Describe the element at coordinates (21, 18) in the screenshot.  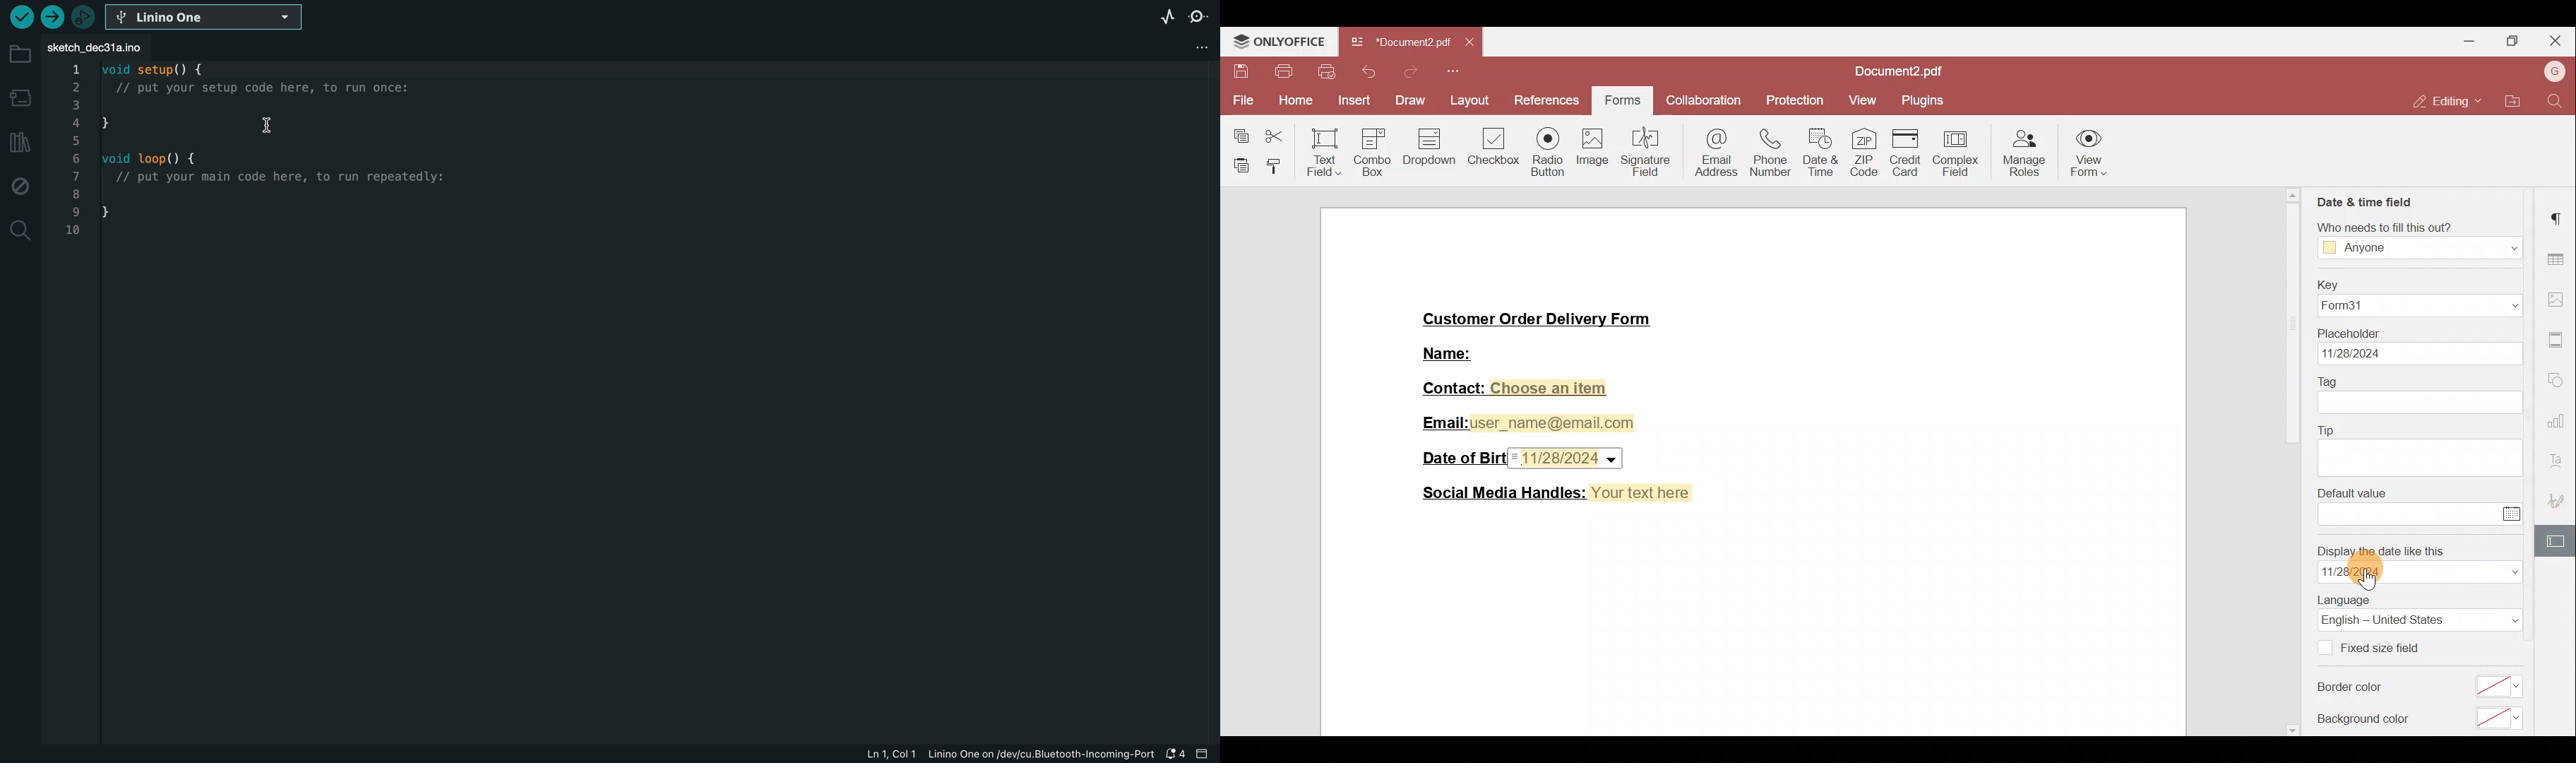
I see `upload` at that location.